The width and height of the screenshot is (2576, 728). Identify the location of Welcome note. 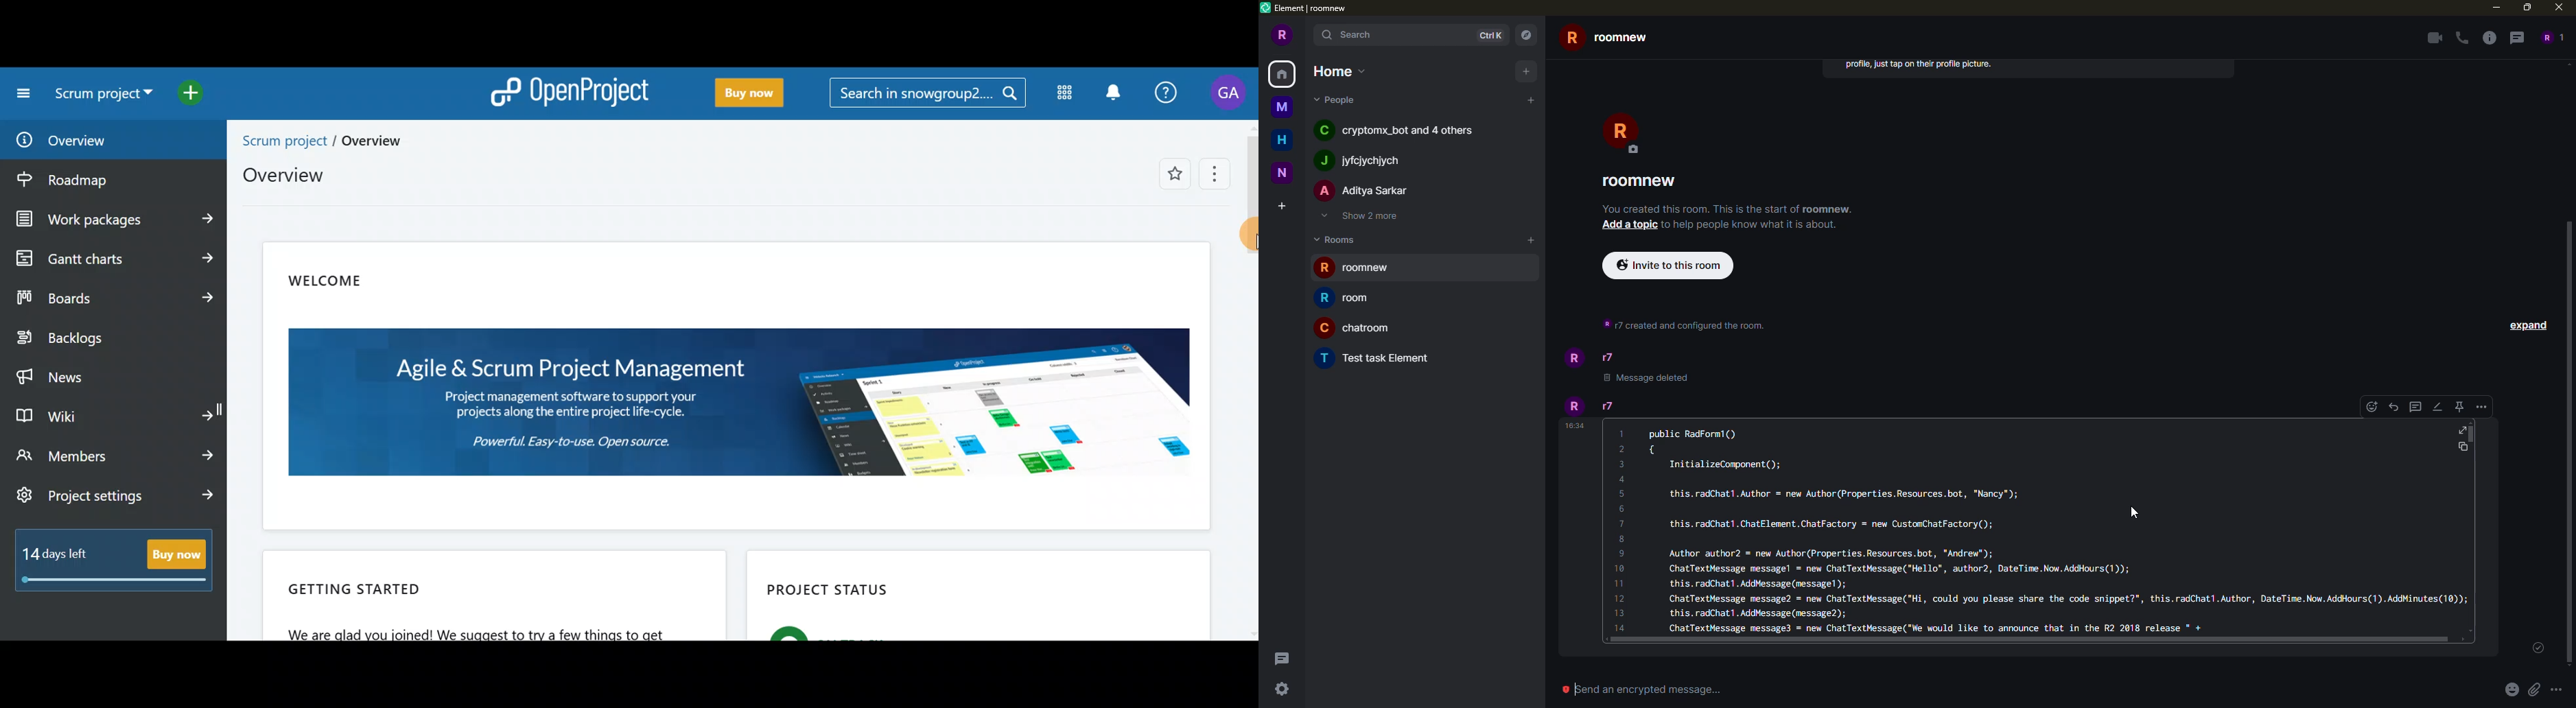
(740, 384).